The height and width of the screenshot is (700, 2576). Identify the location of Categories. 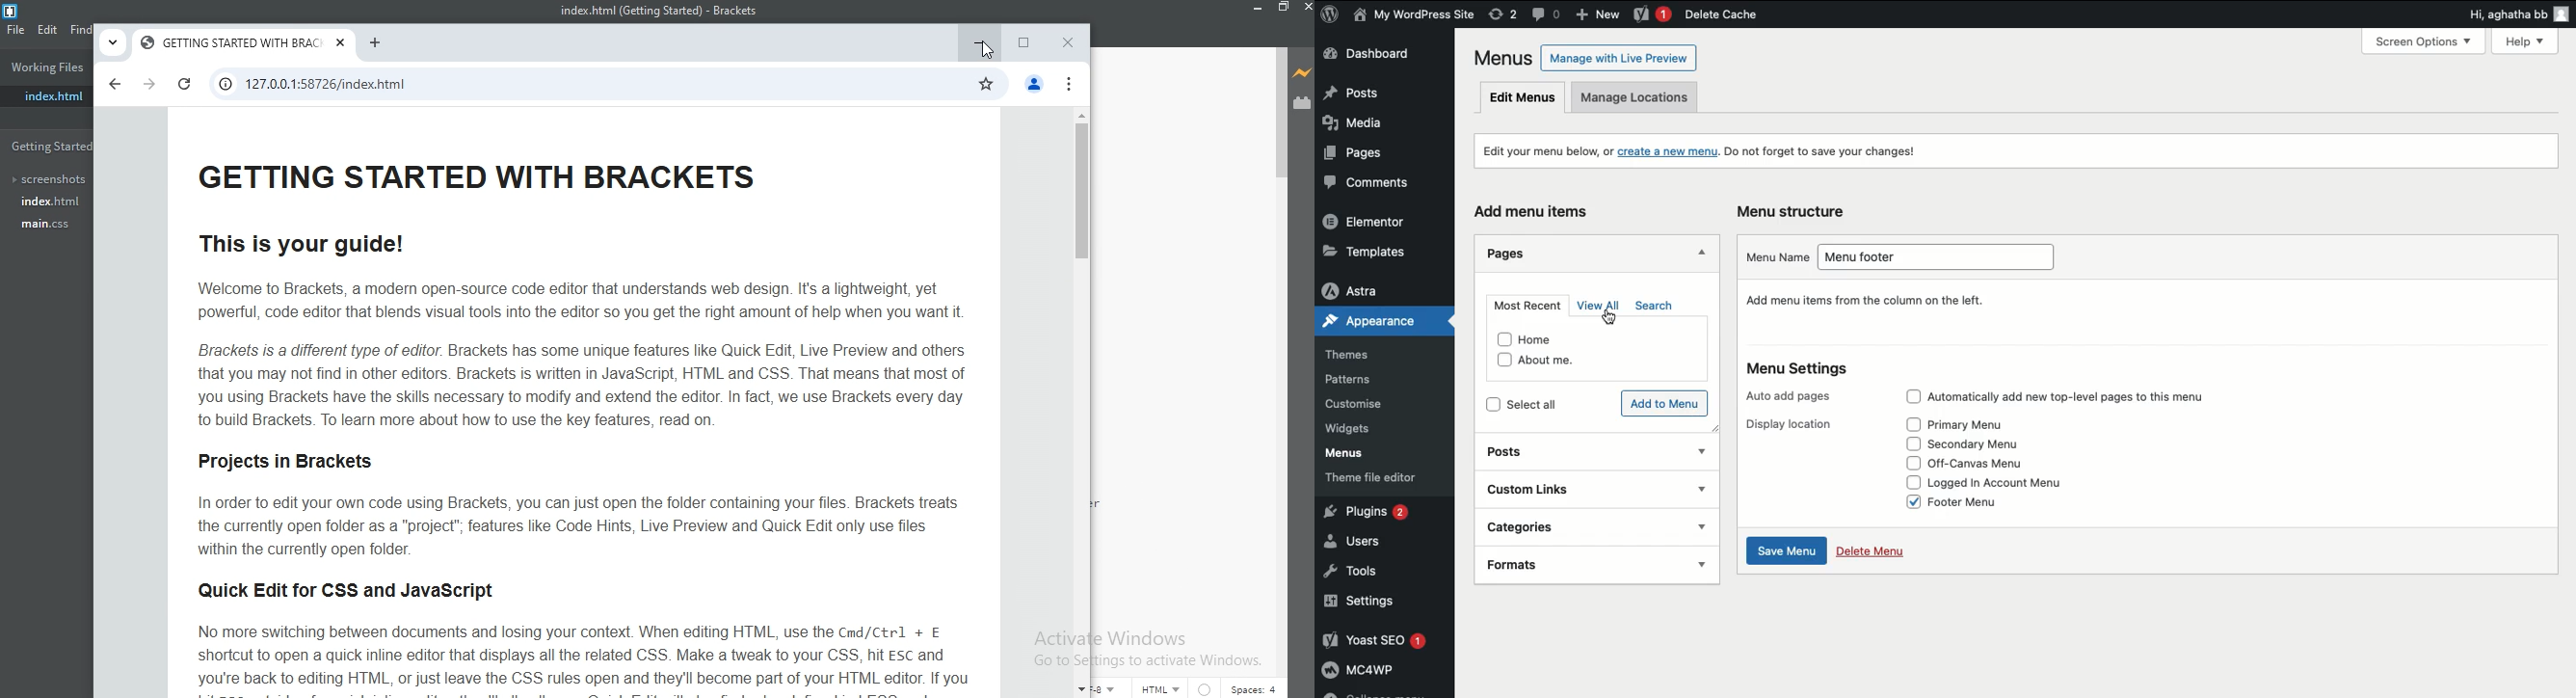
(1575, 525).